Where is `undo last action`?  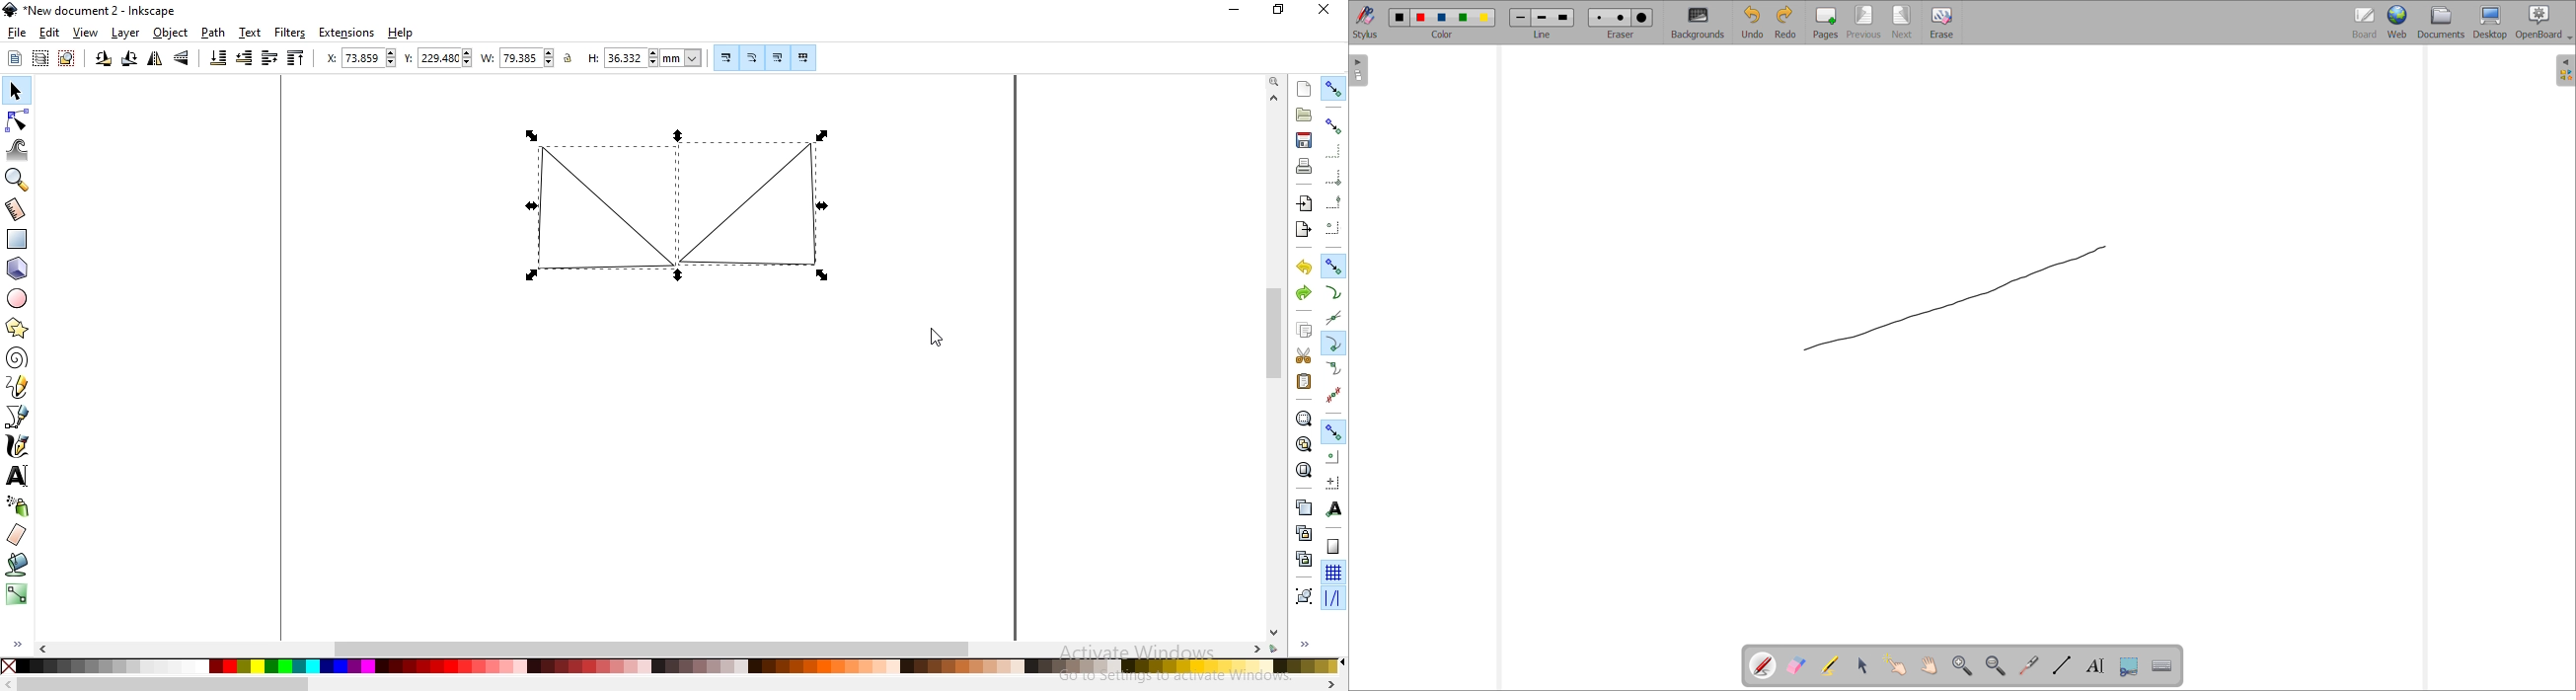 undo last action is located at coordinates (1306, 269).